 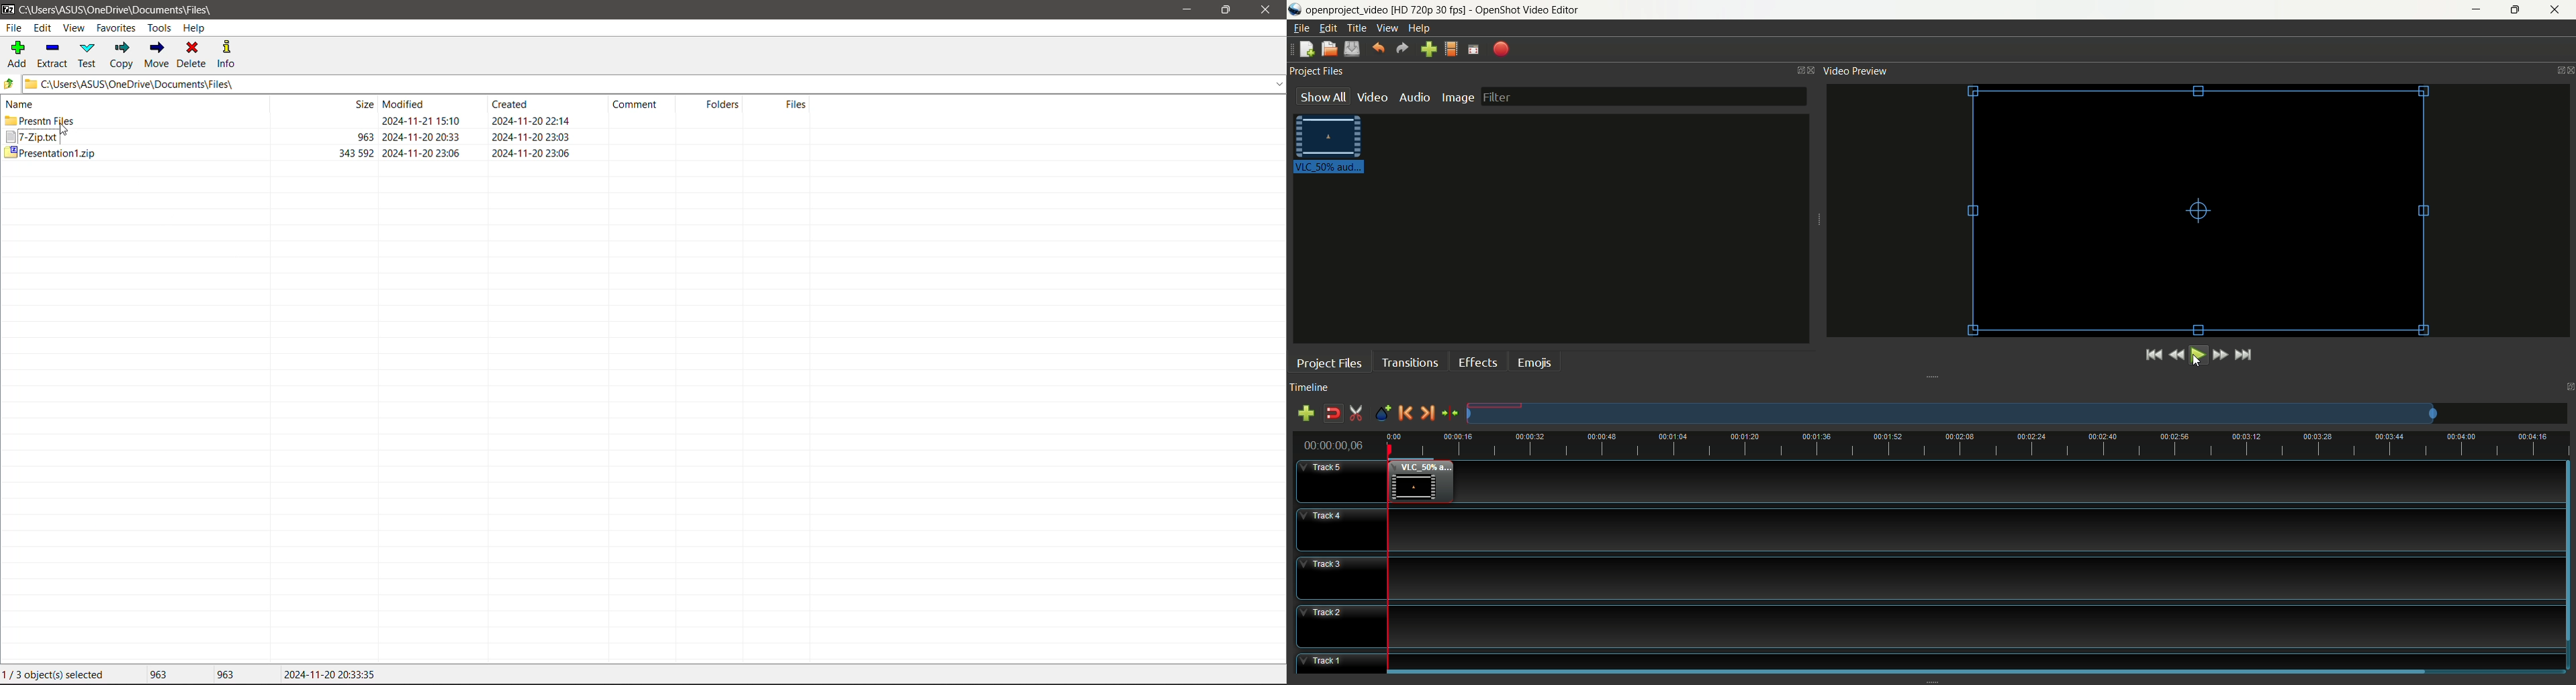 I want to click on transition, so click(x=1410, y=361).